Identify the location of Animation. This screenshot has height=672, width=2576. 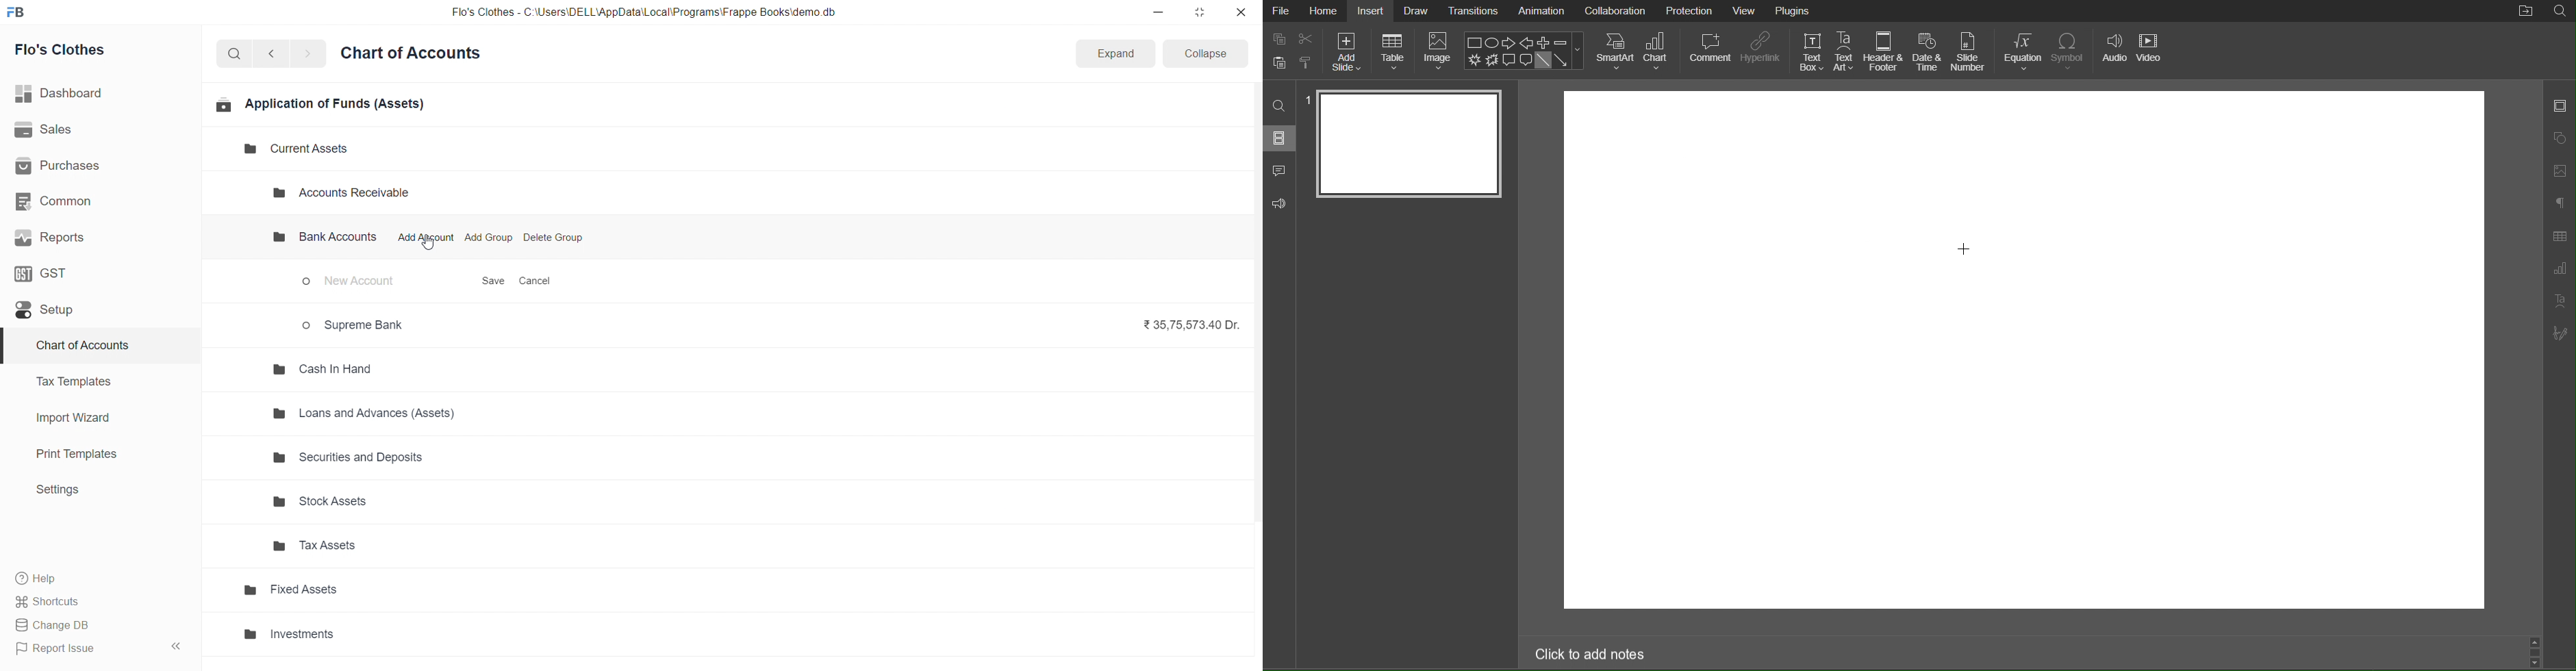
(1540, 12).